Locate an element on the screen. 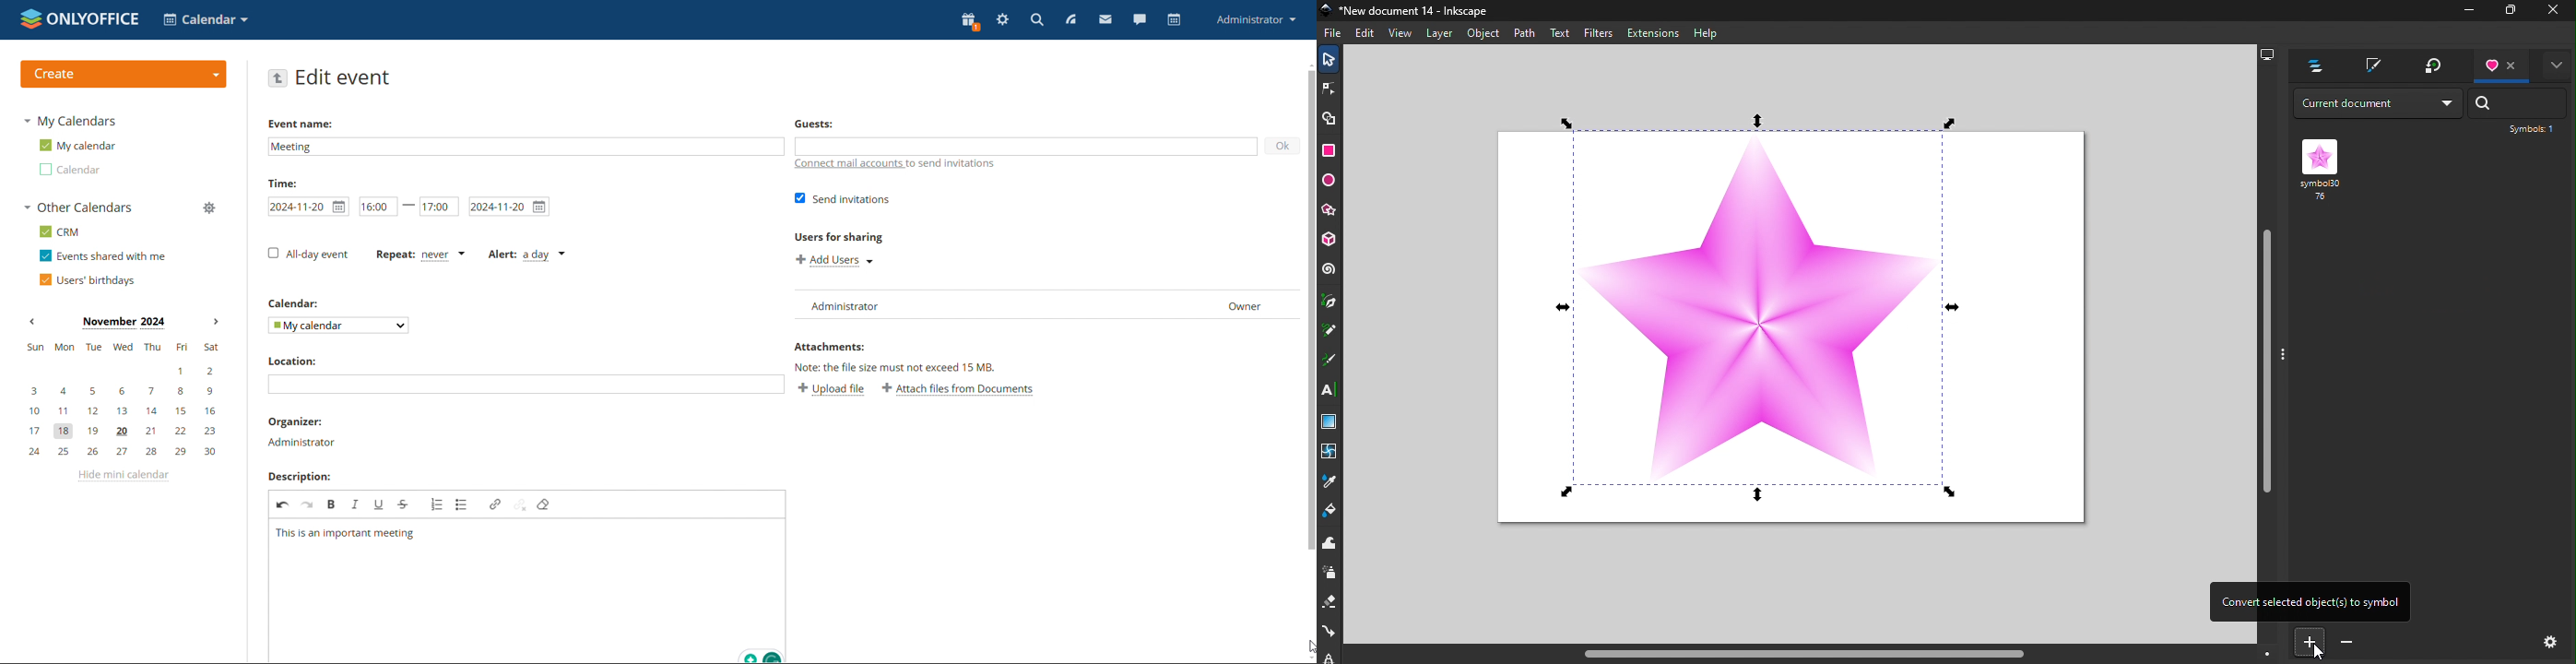 This screenshot has height=672, width=2576. Calligraphy tool is located at coordinates (1329, 359).